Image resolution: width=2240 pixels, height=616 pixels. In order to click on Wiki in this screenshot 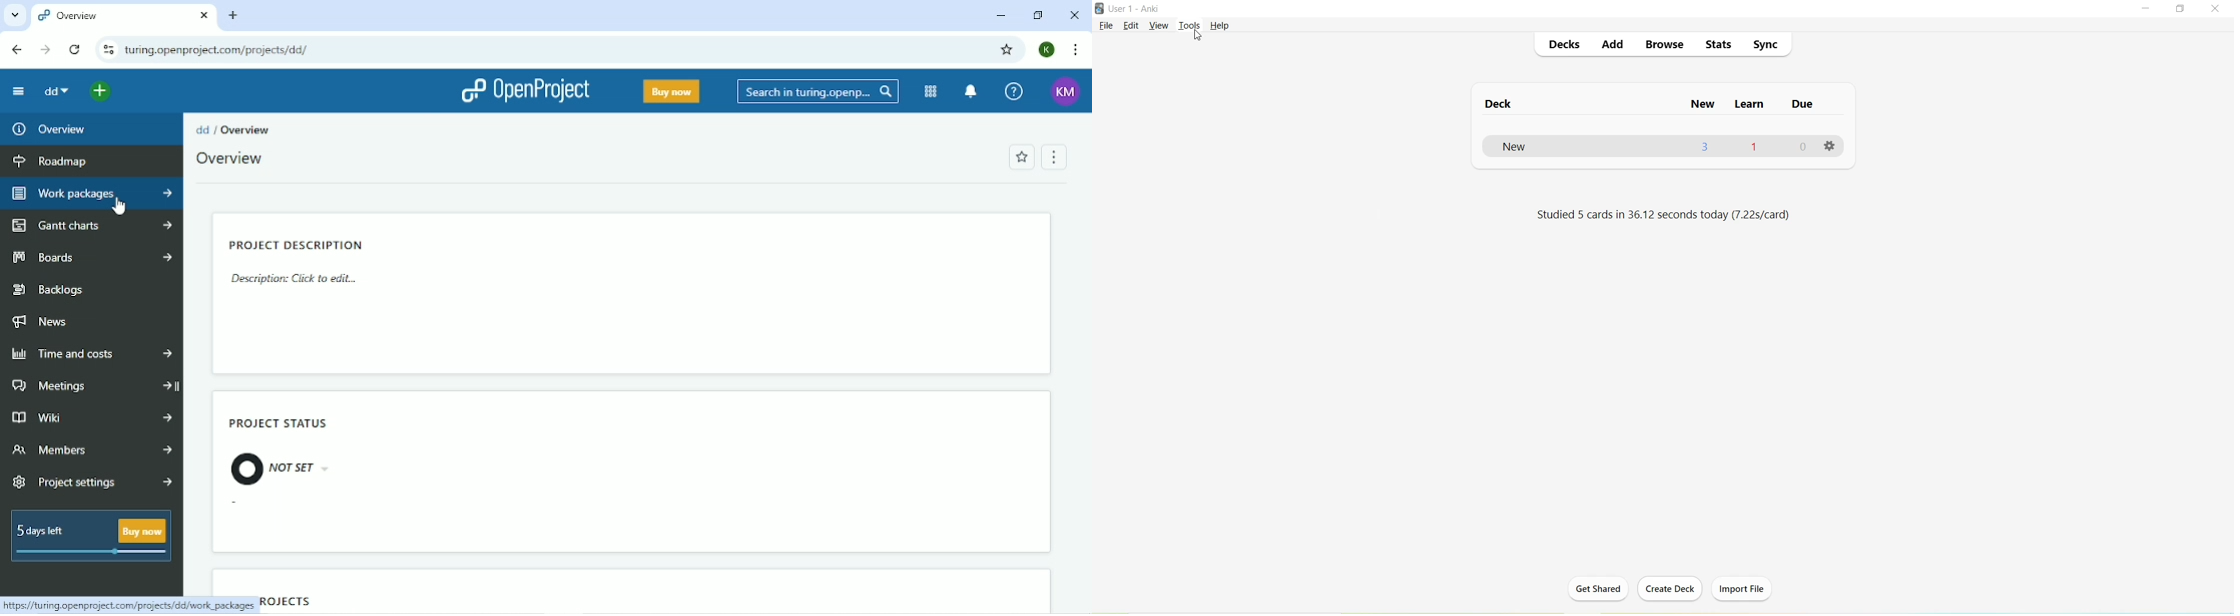, I will do `click(94, 418)`.